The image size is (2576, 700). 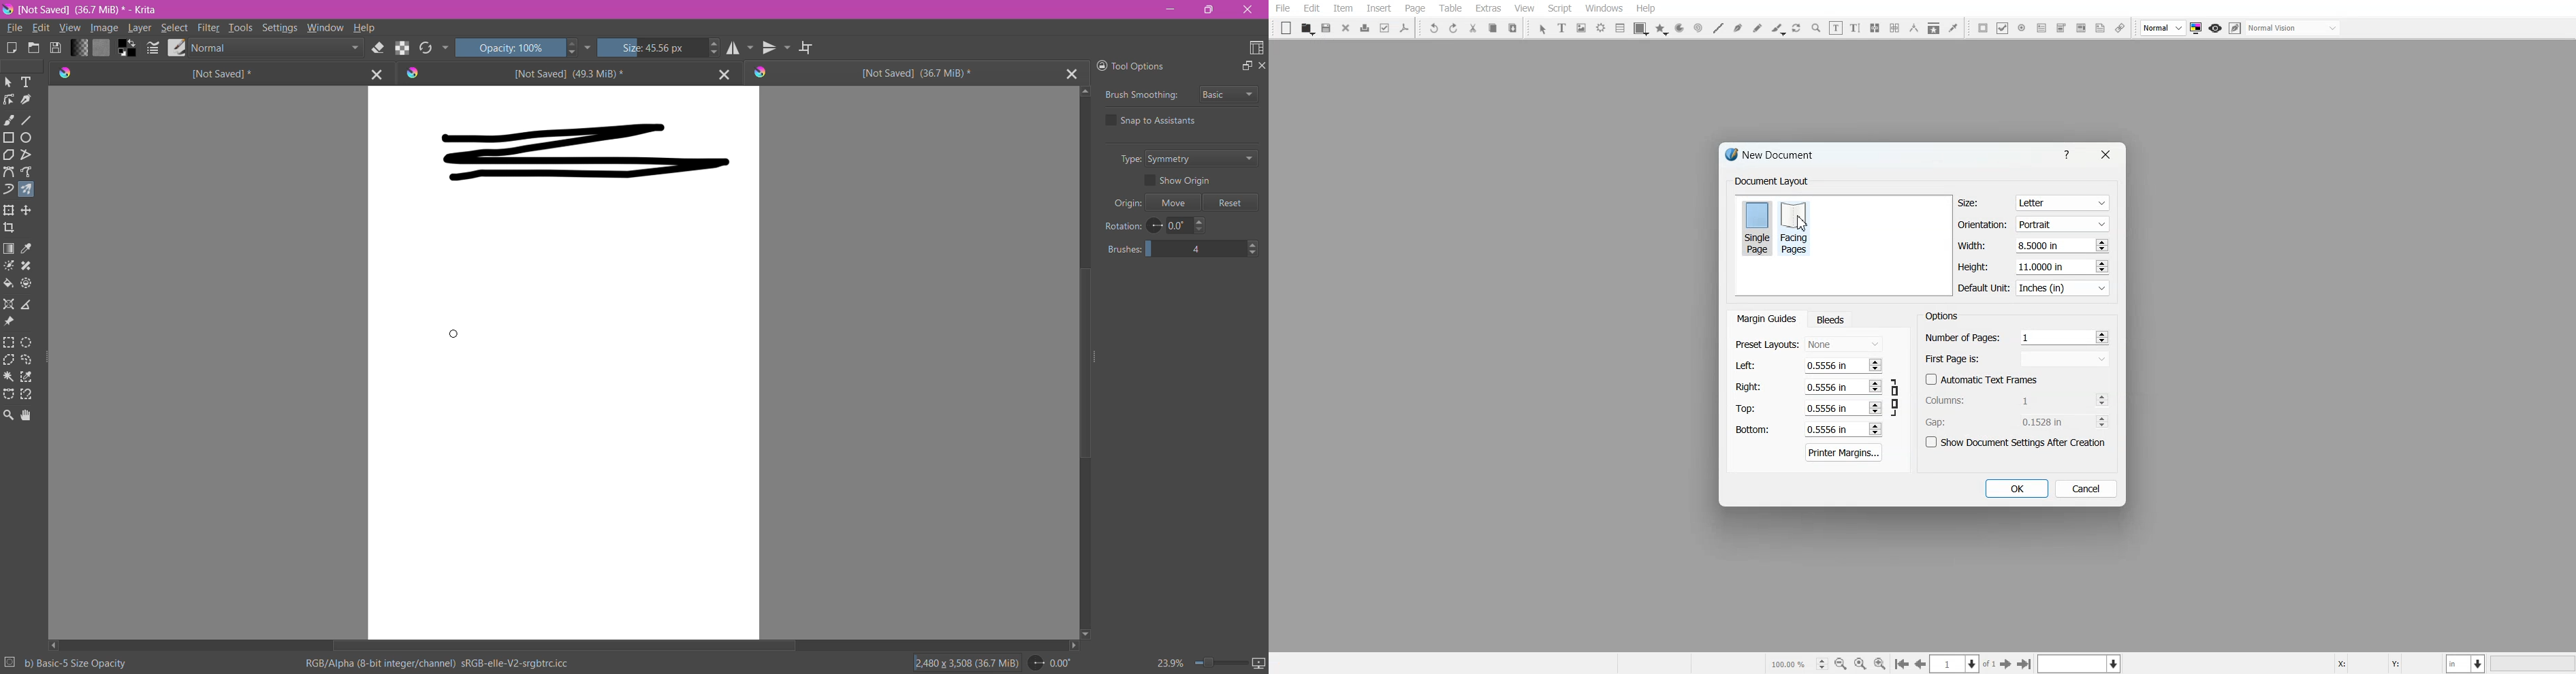 What do you see at coordinates (2026, 664) in the screenshot?
I see `Go to the first page` at bounding box center [2026, 664].